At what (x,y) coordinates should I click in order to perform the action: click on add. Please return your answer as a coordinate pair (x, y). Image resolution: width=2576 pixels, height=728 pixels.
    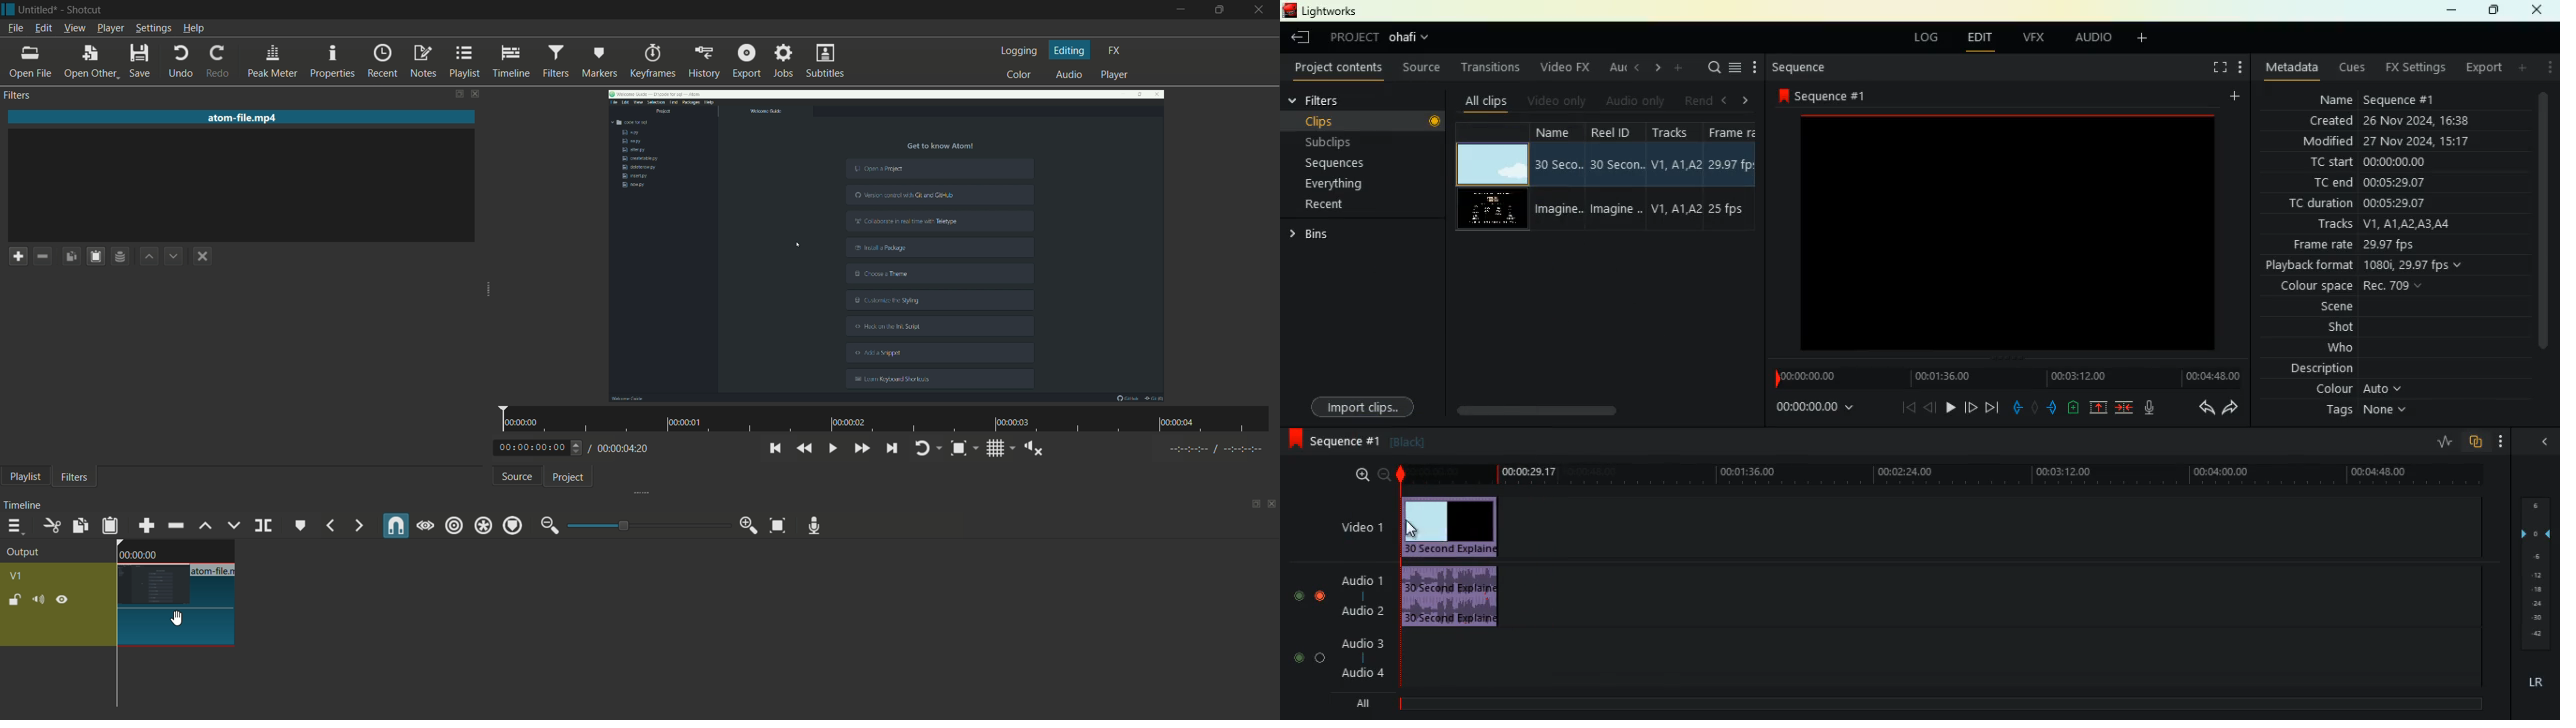
    Looking at the image, I should click on (2149, 40).